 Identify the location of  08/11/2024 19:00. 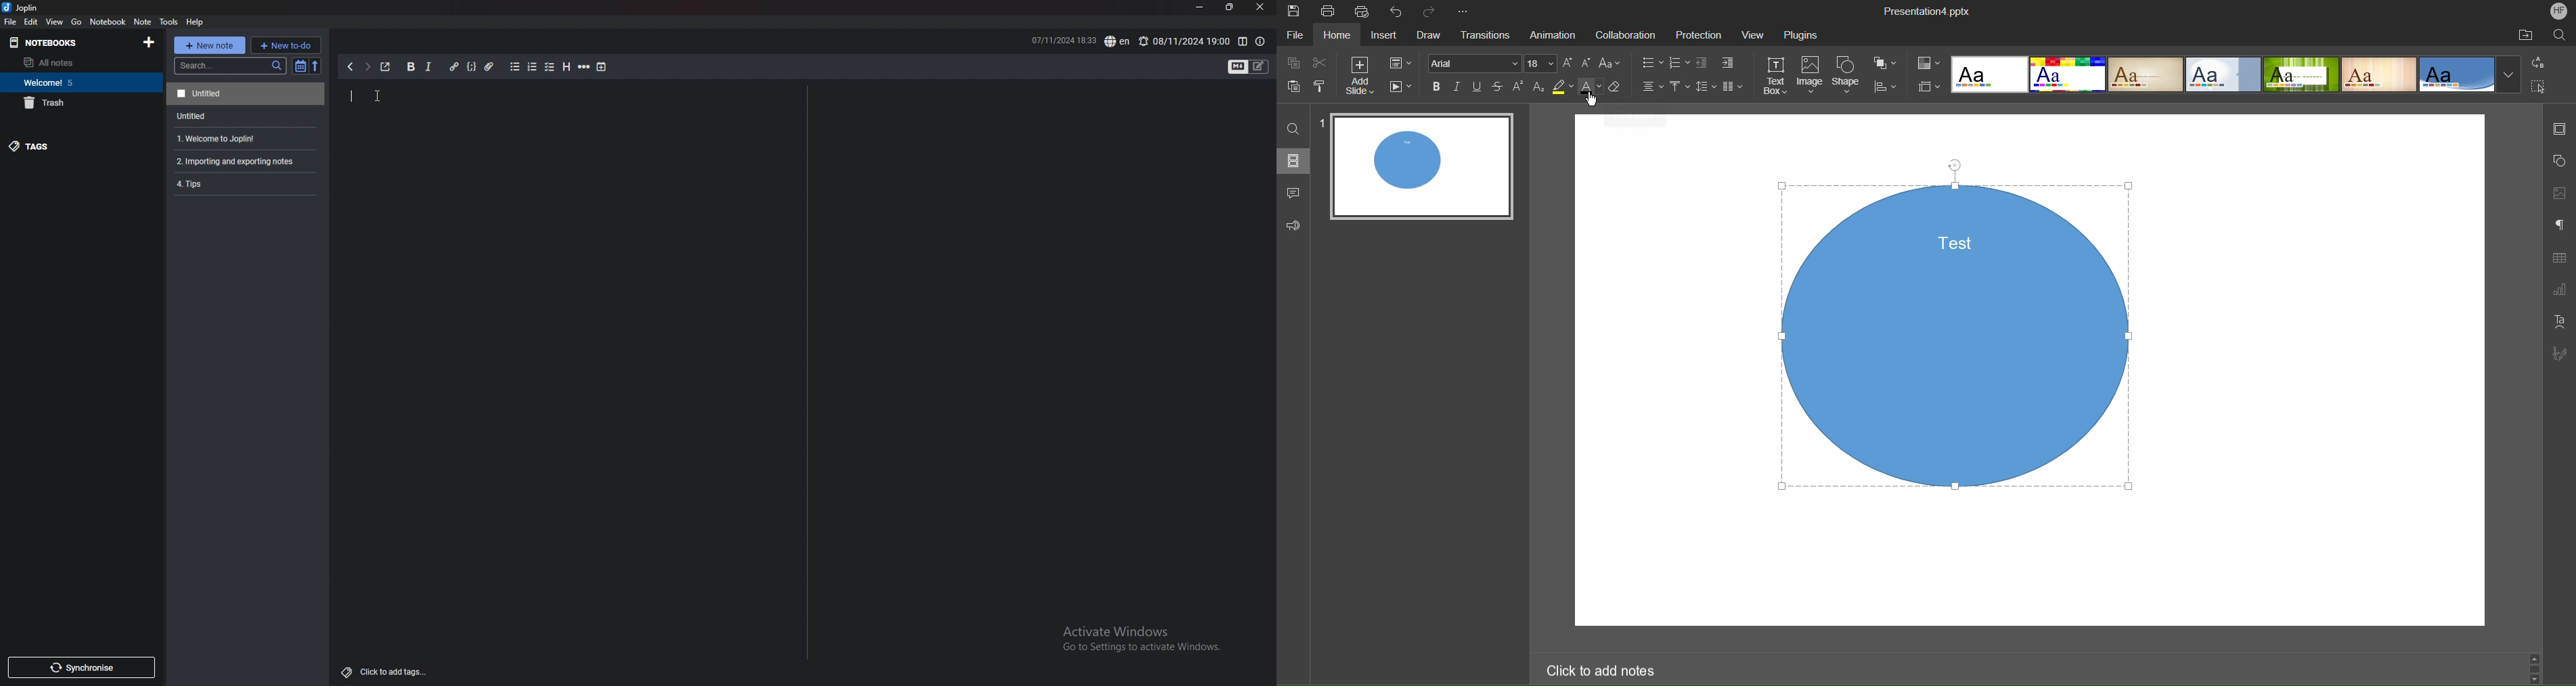
(1184, 41).